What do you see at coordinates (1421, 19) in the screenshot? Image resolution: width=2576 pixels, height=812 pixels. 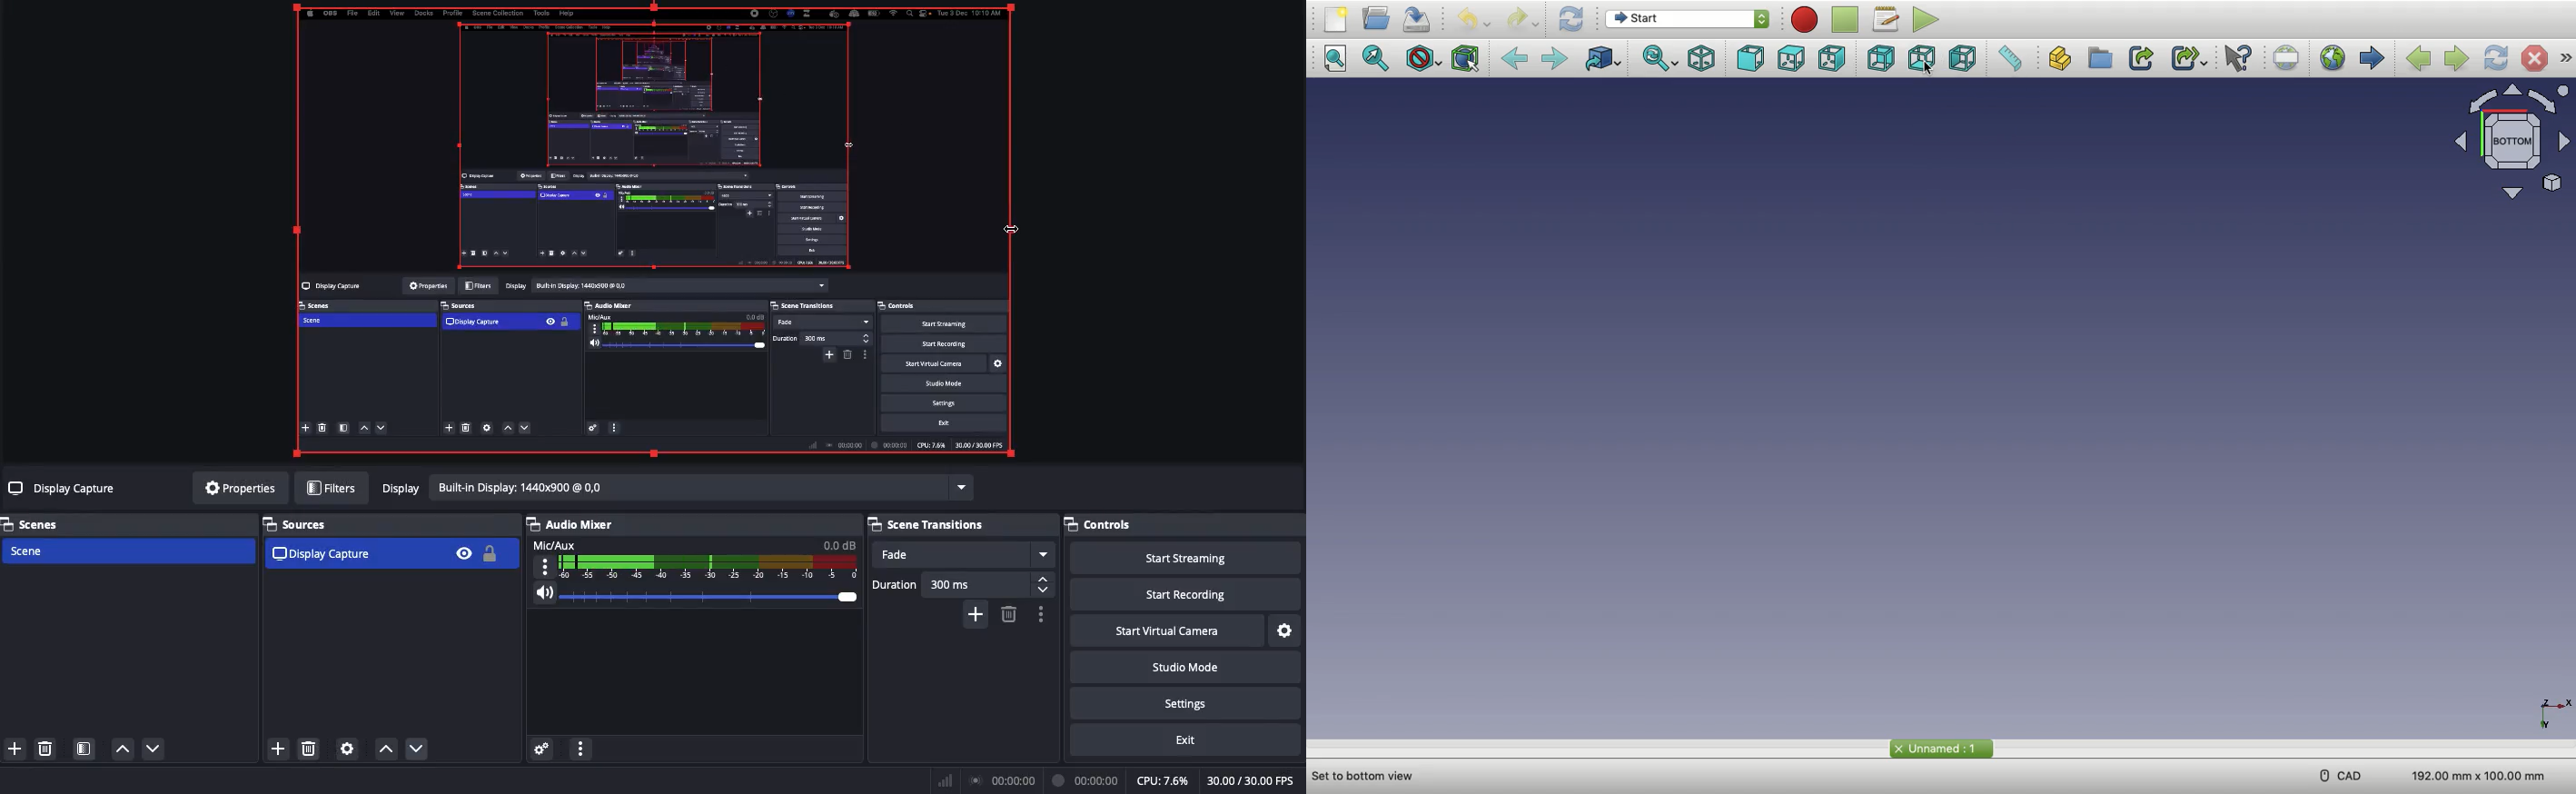 I see `Save` at bounding box center [1421, 19].